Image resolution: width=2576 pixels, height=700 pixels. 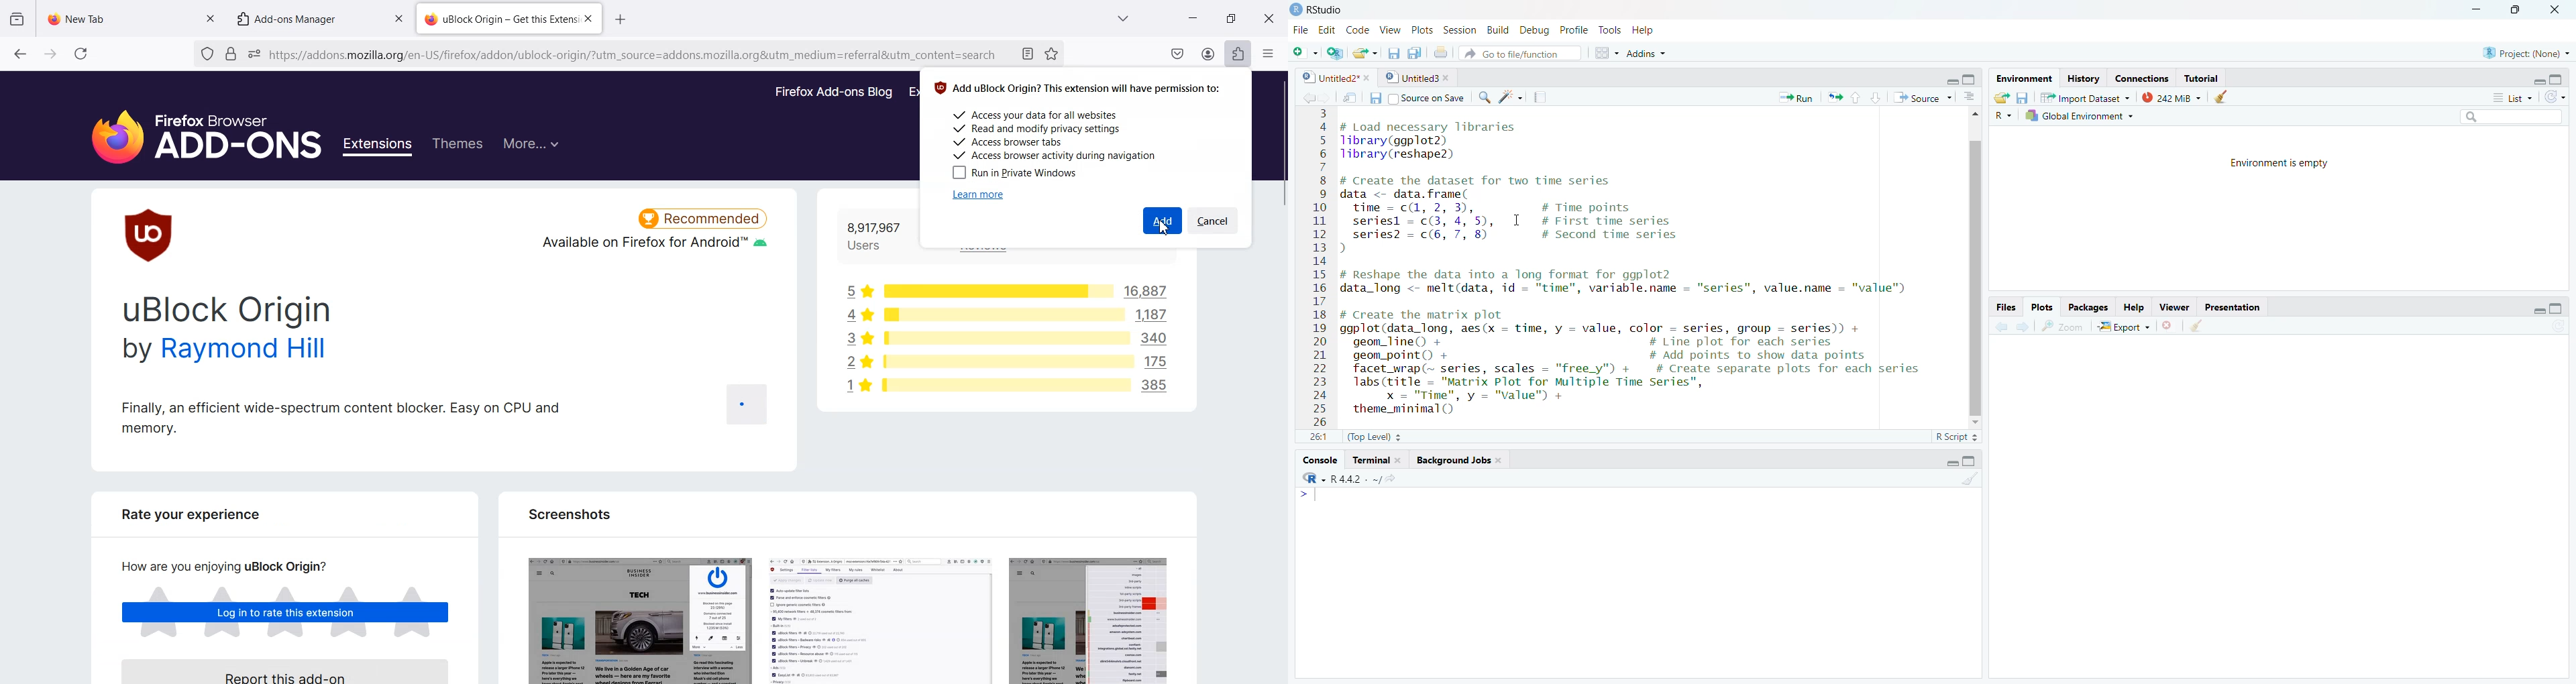 I want to click on 5 star rating, so click(x=858, y=289).